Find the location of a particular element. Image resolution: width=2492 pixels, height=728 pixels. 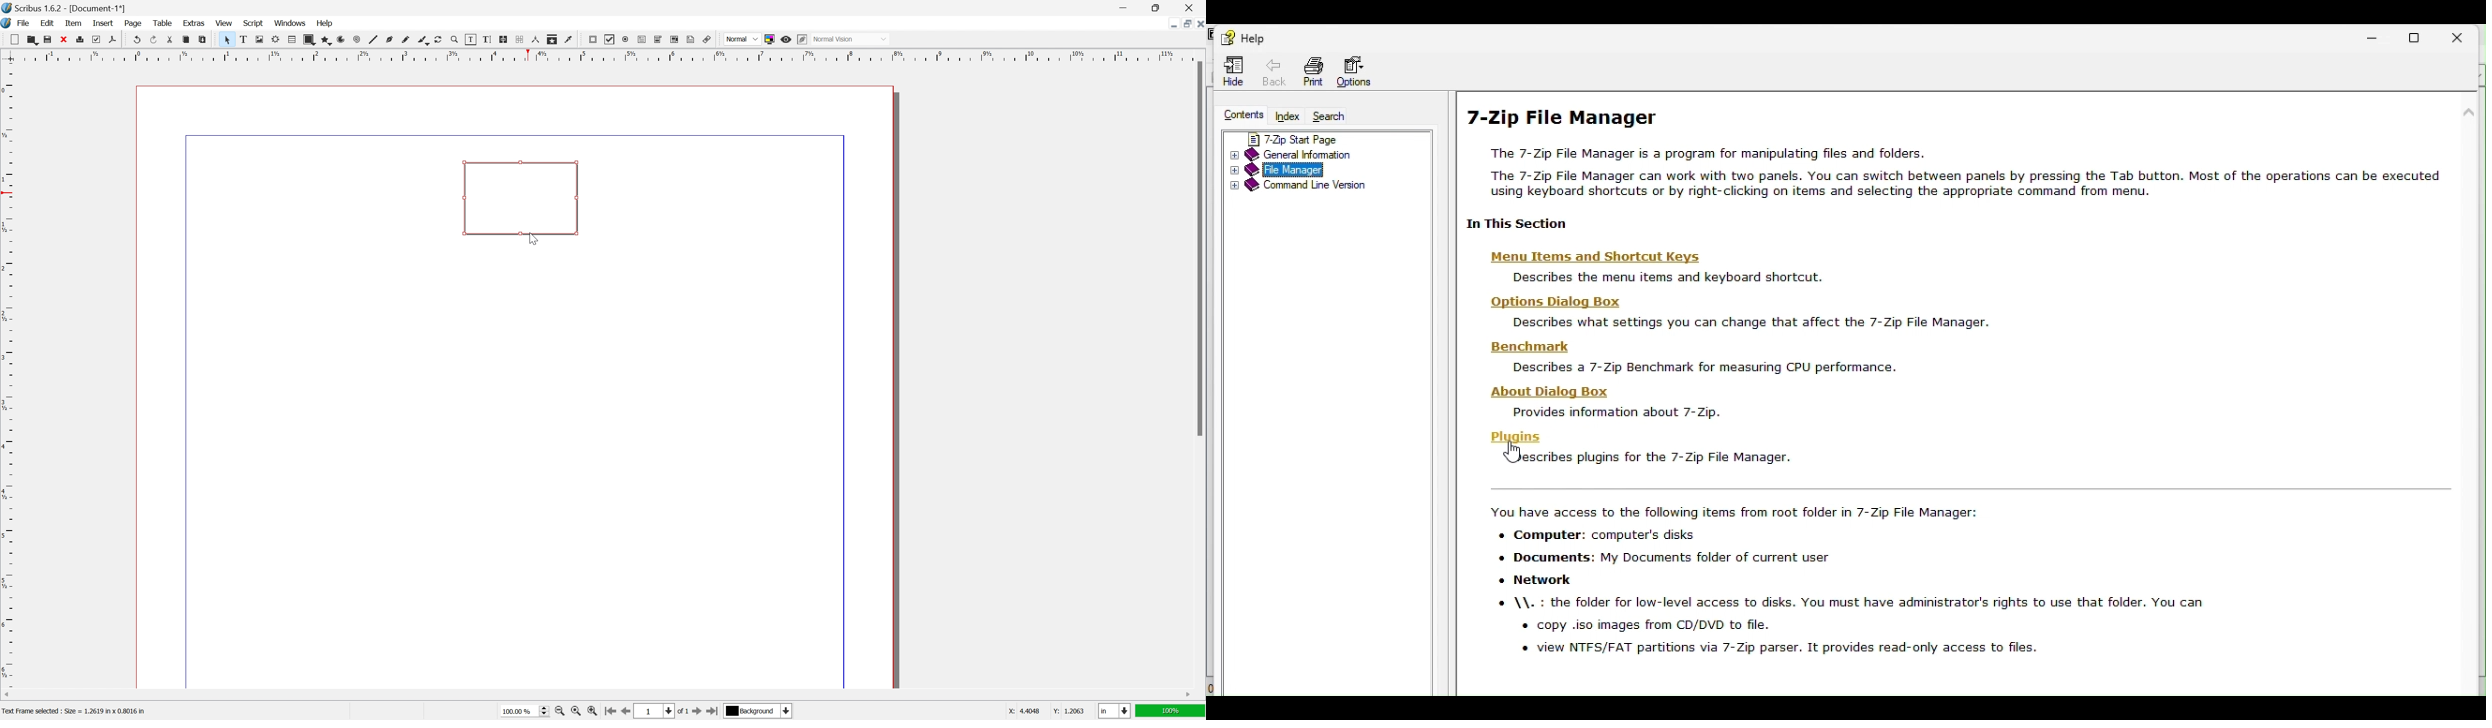

preflight verifier is located at coordinates (96, 40).